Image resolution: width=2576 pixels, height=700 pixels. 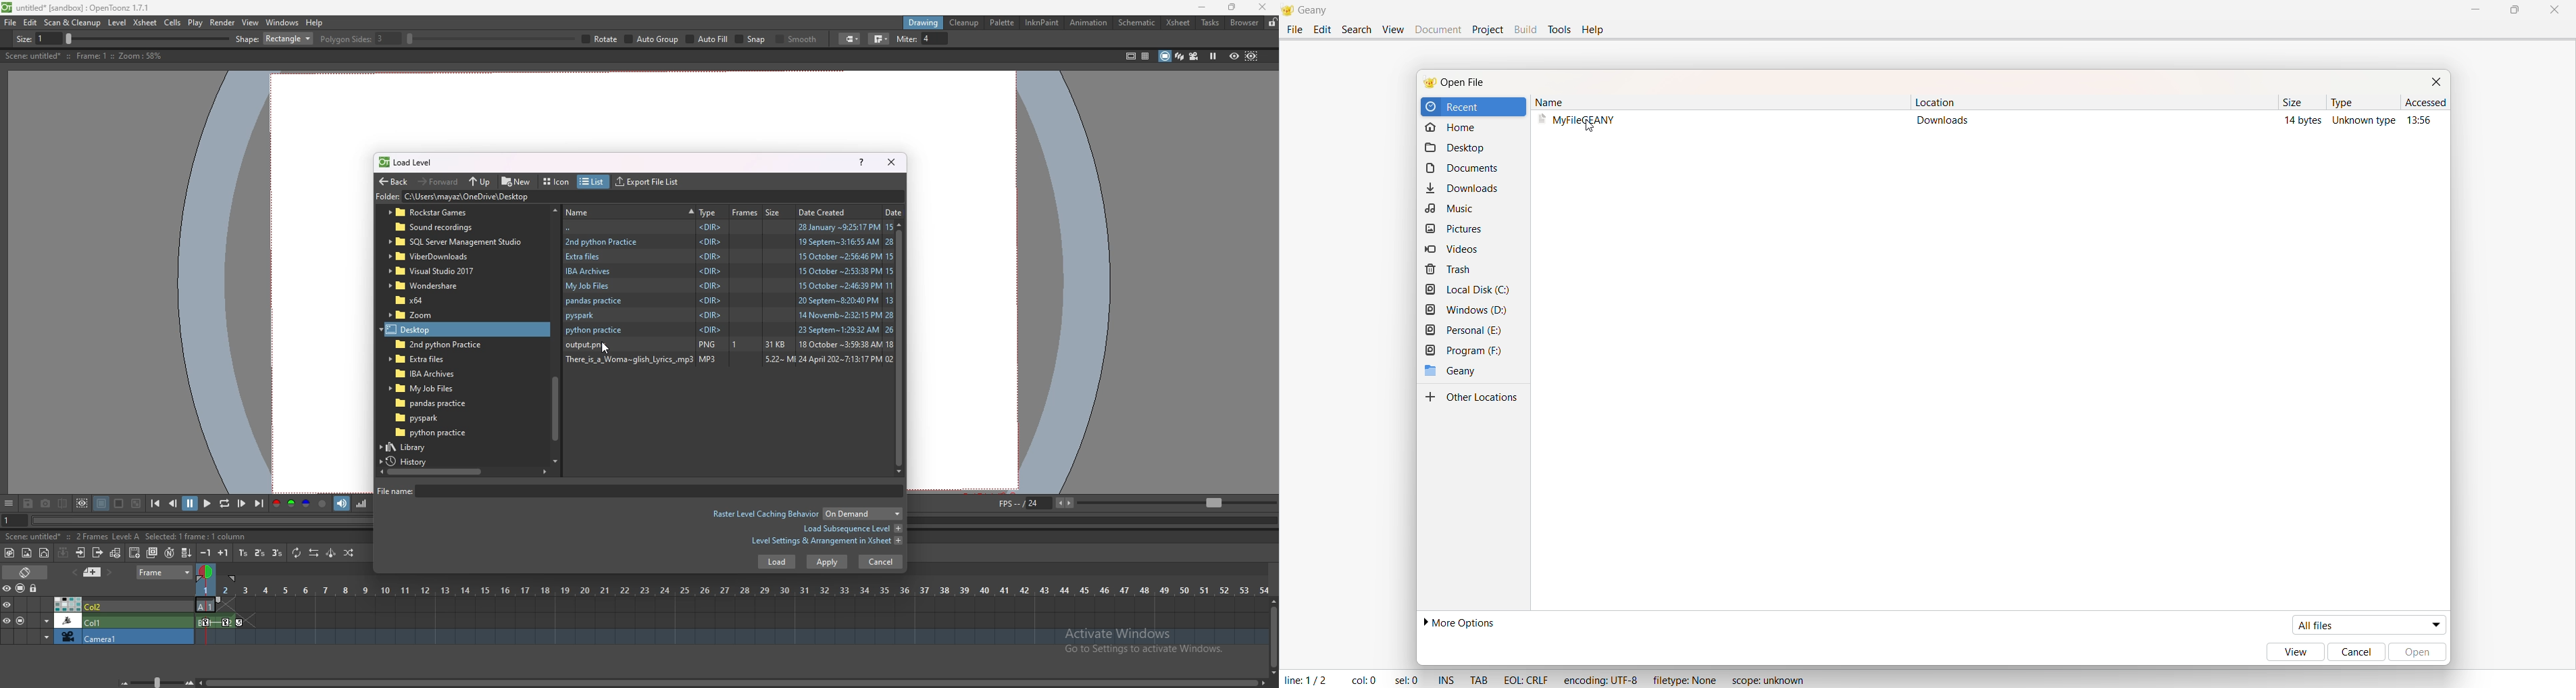 I want to click on reframe on 2s, so click(x=261, y=554).